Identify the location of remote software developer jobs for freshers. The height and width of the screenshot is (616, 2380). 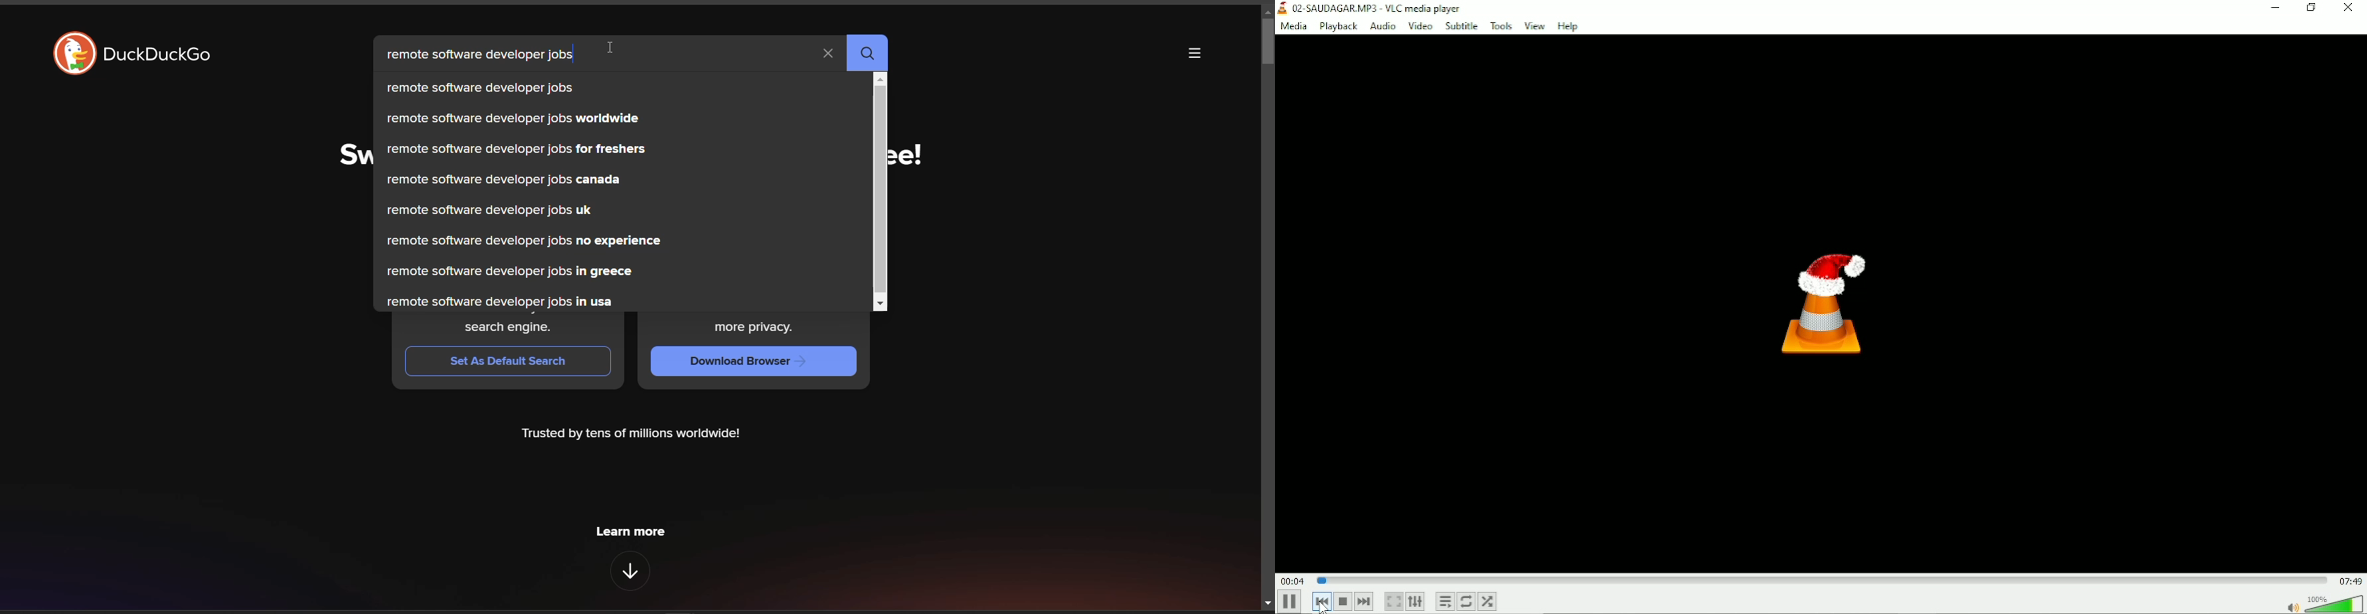
(516, 151).